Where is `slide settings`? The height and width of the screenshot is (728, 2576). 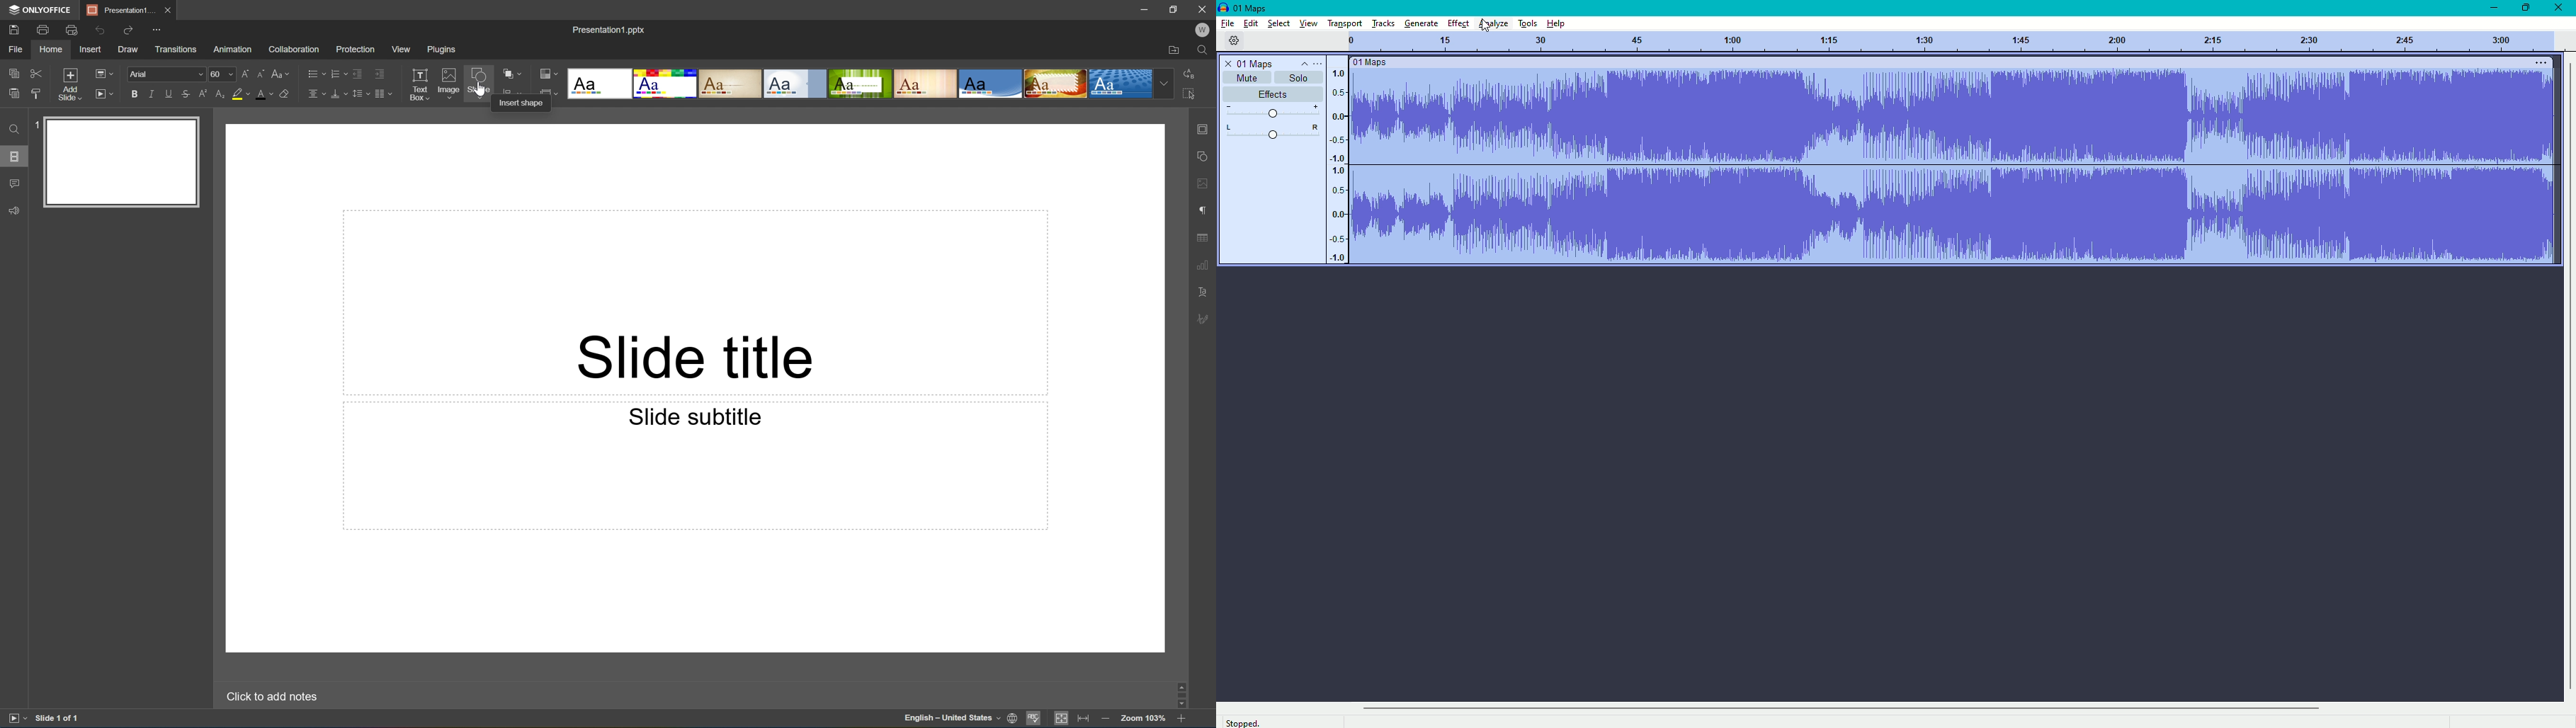
slide settings is located at coordinates (1205, 129).